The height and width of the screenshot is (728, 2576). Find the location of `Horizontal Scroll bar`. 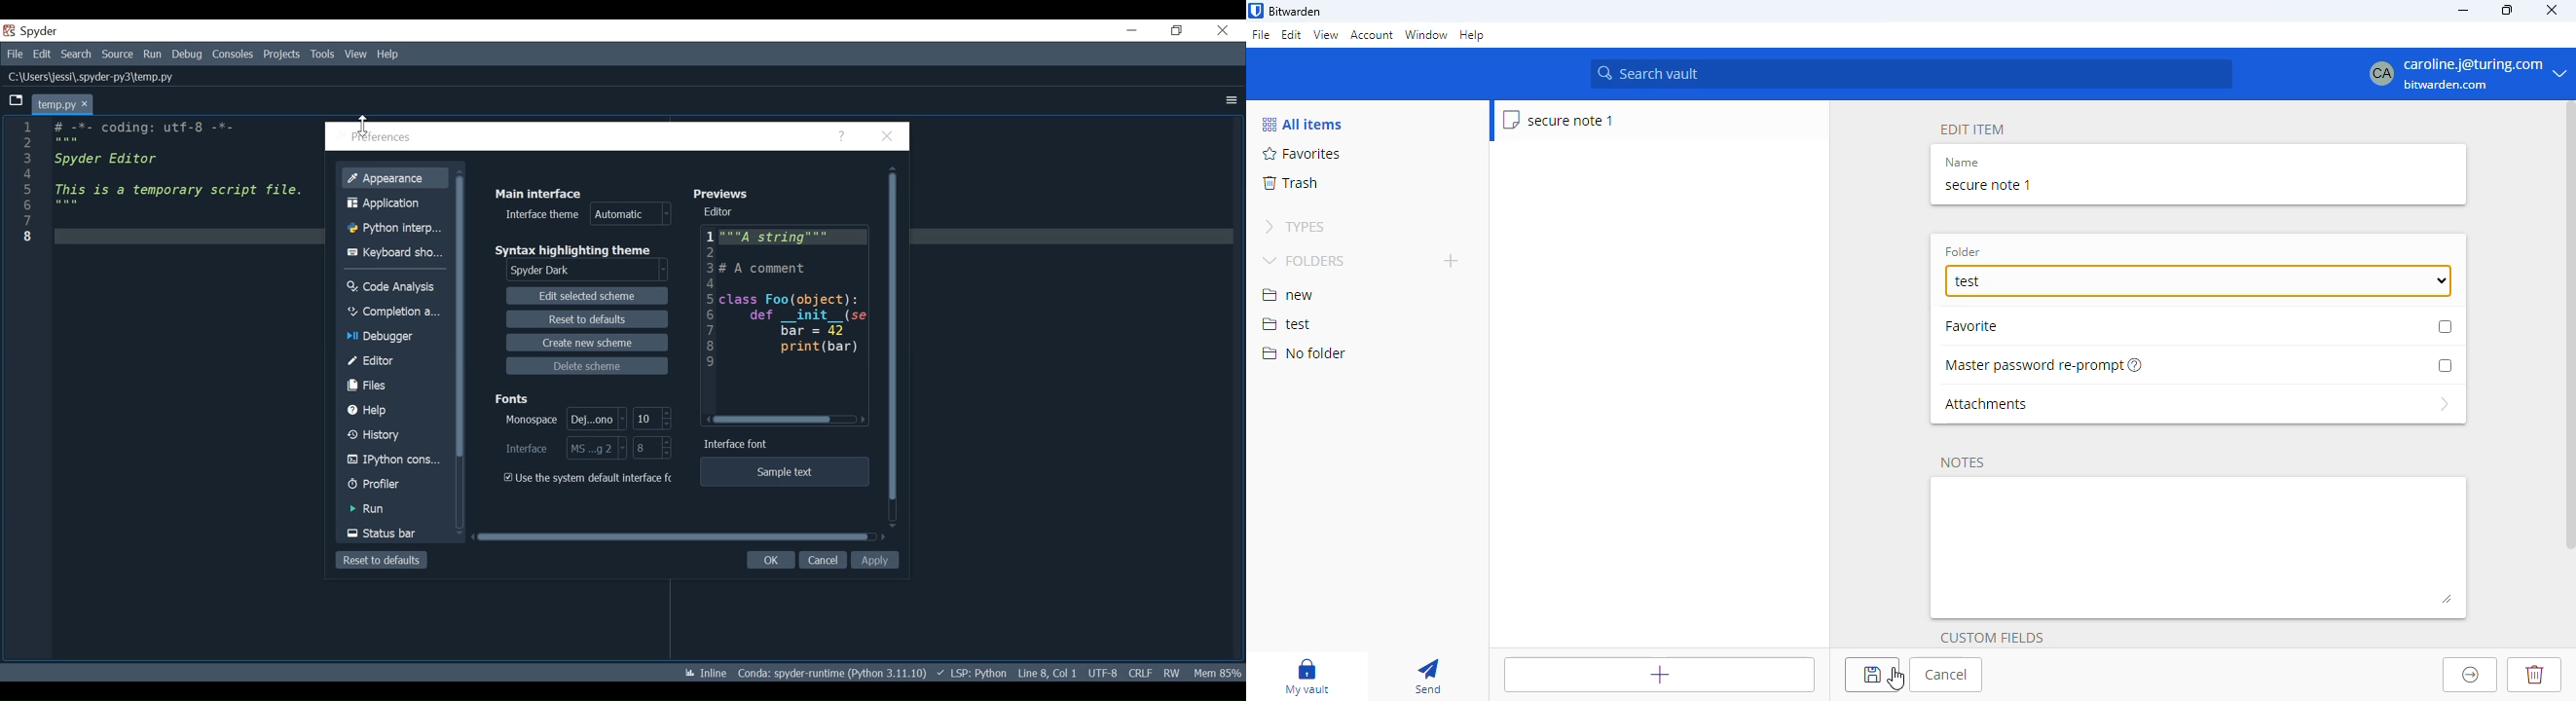

Horizontal Scroll bar is located at coordinates (673, 537).